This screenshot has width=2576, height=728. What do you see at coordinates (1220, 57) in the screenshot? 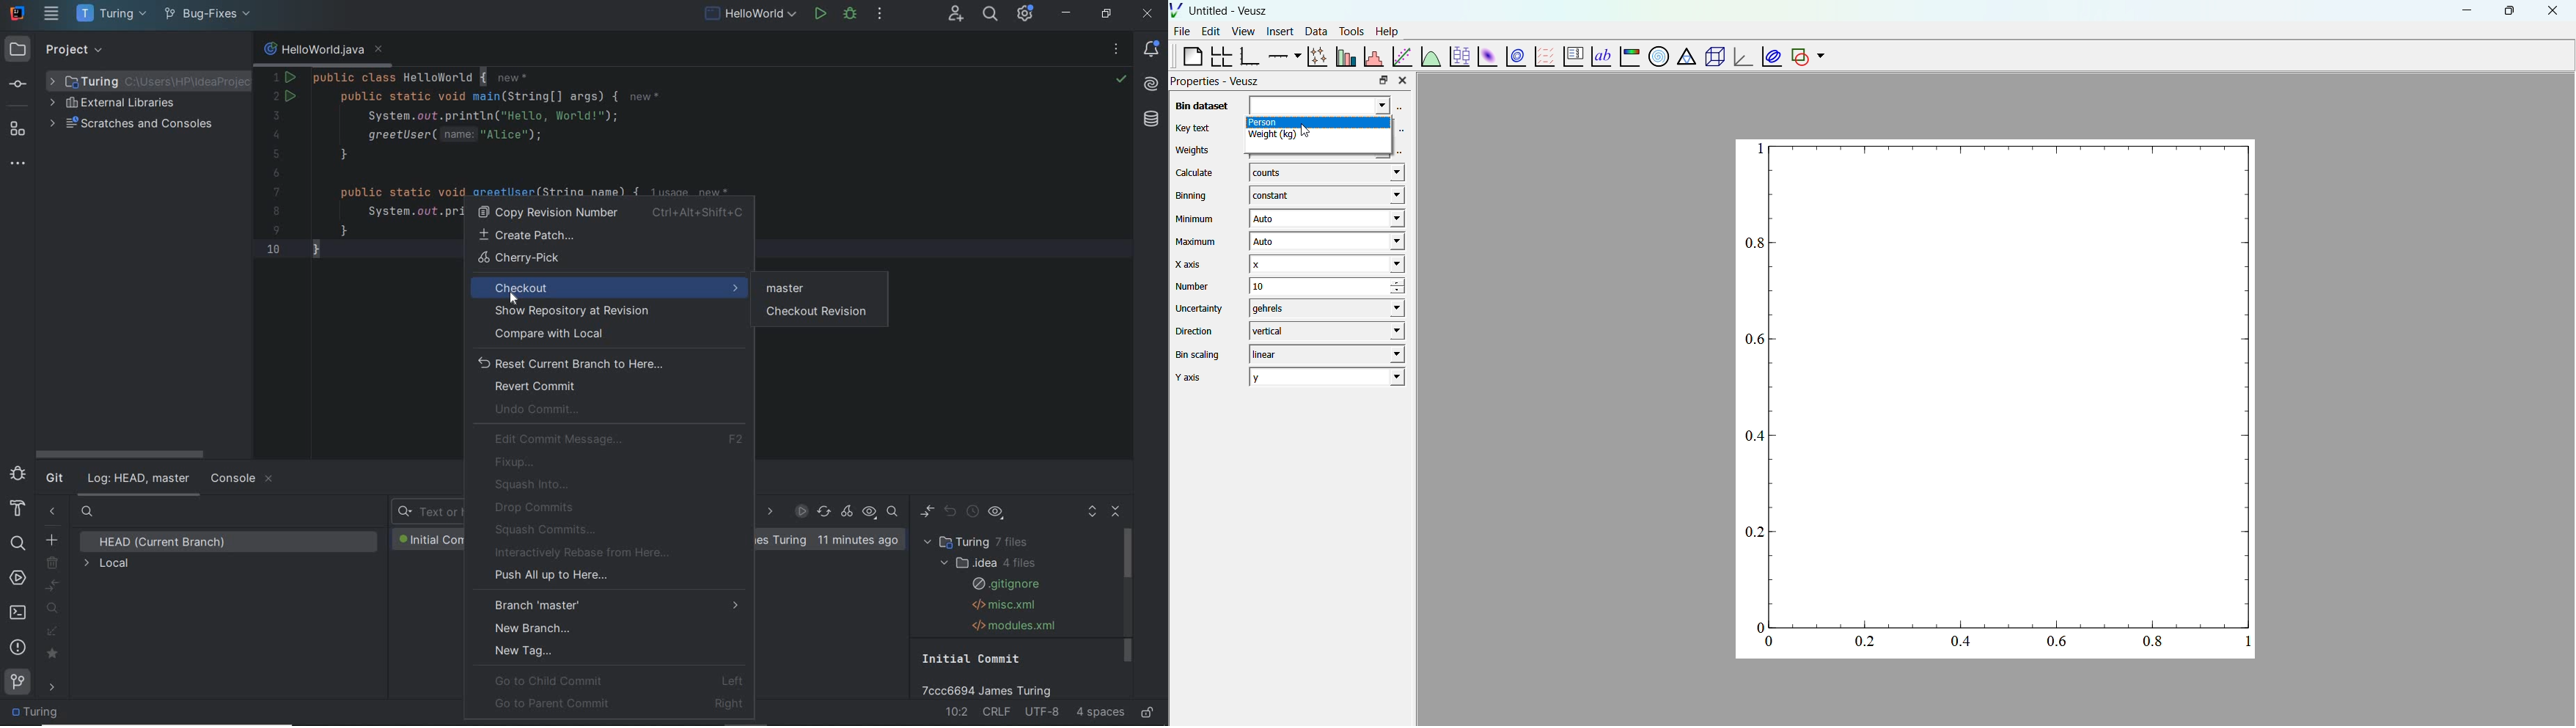
I see `Arrange a graph in a grid` at bounding box center [1220, 57].